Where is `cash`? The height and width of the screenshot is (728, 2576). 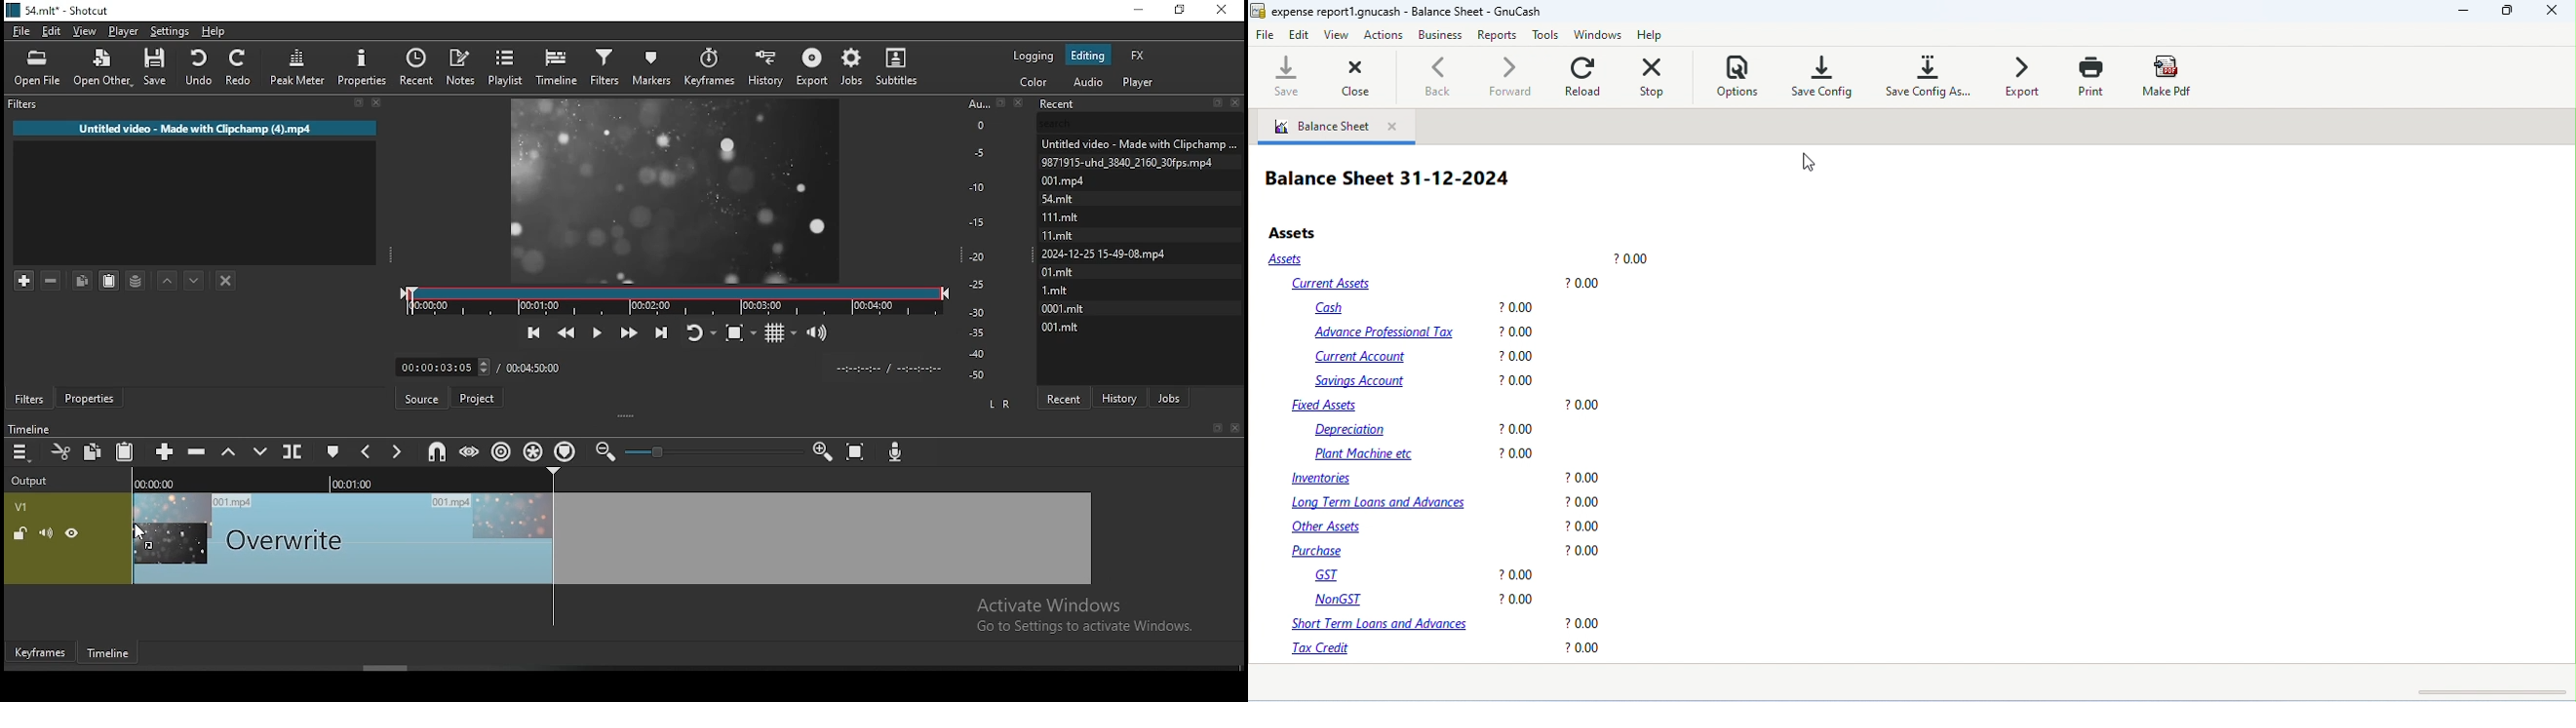 cash is located at coordinates (1427, 308).